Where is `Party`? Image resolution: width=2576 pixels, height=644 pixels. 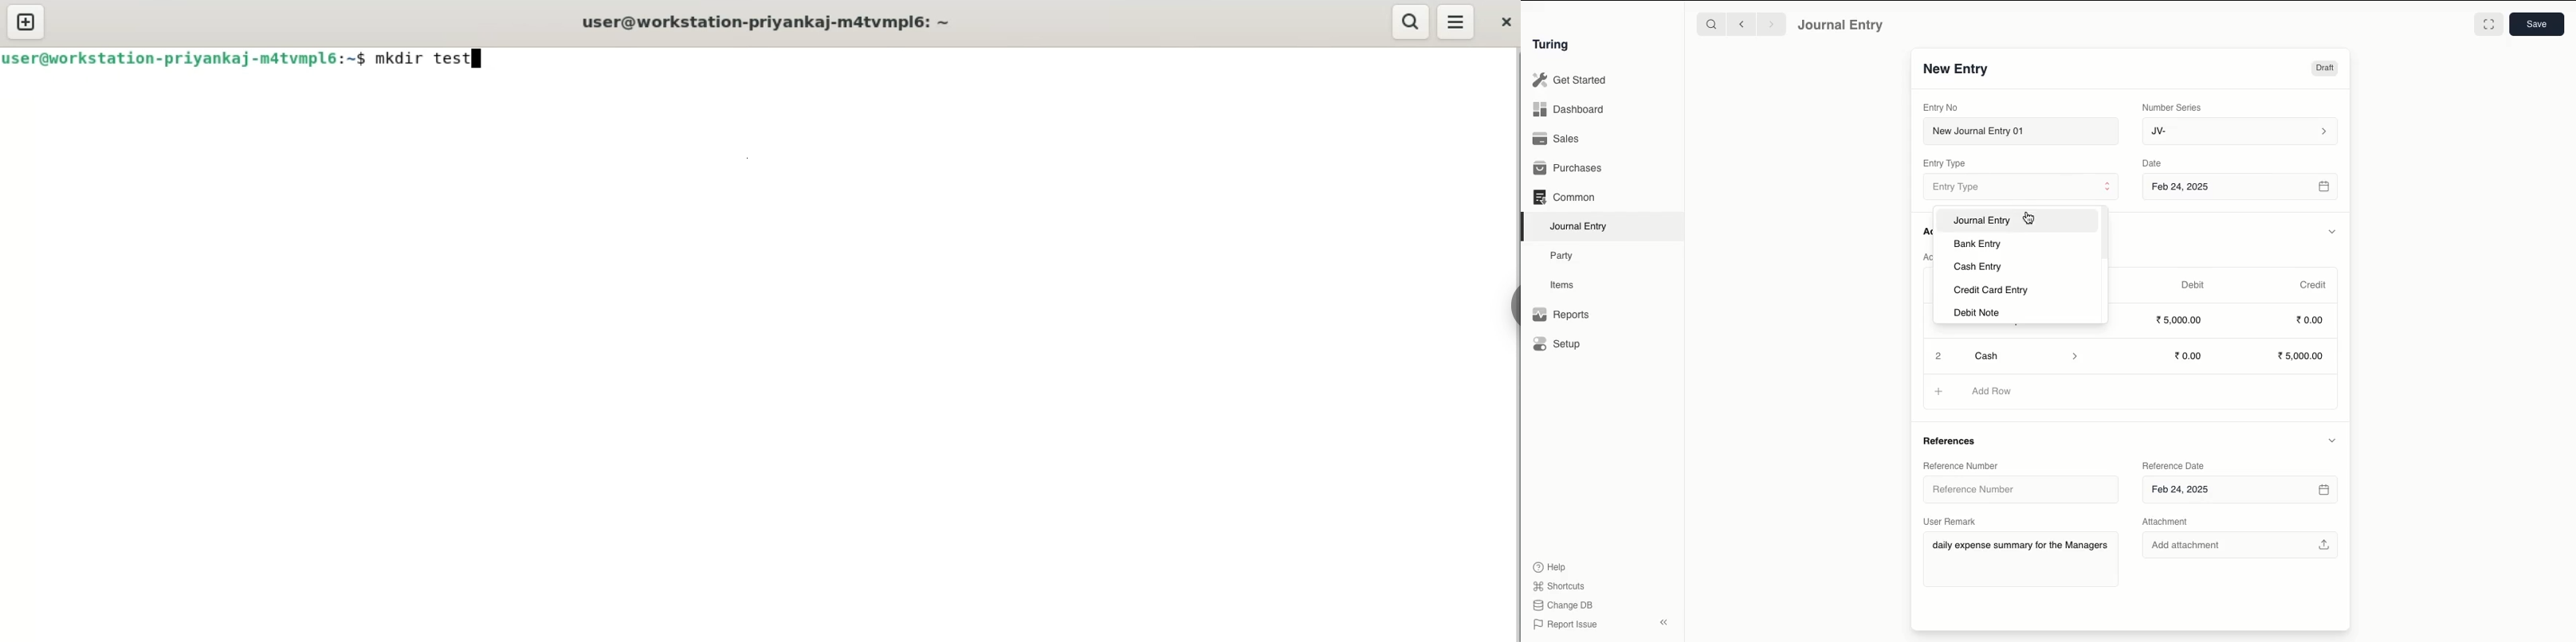 Party is located at coordinates (1565, 257).